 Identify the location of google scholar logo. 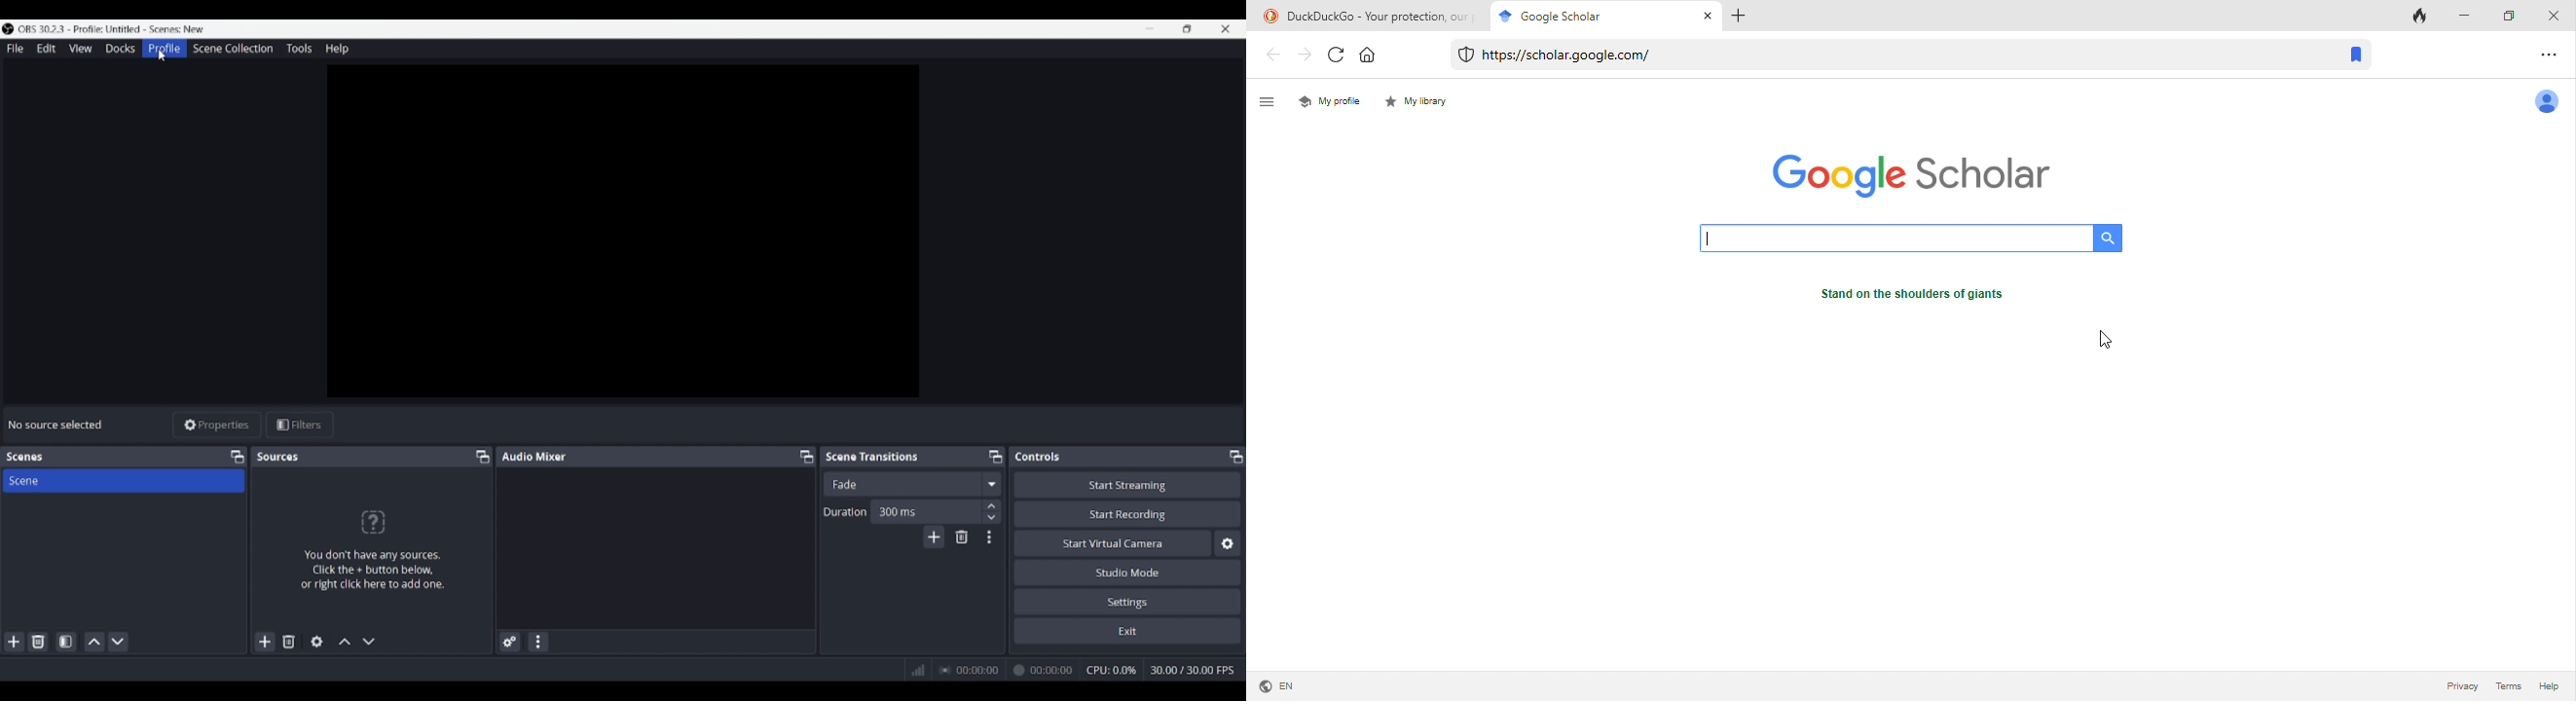
(1905, 173).